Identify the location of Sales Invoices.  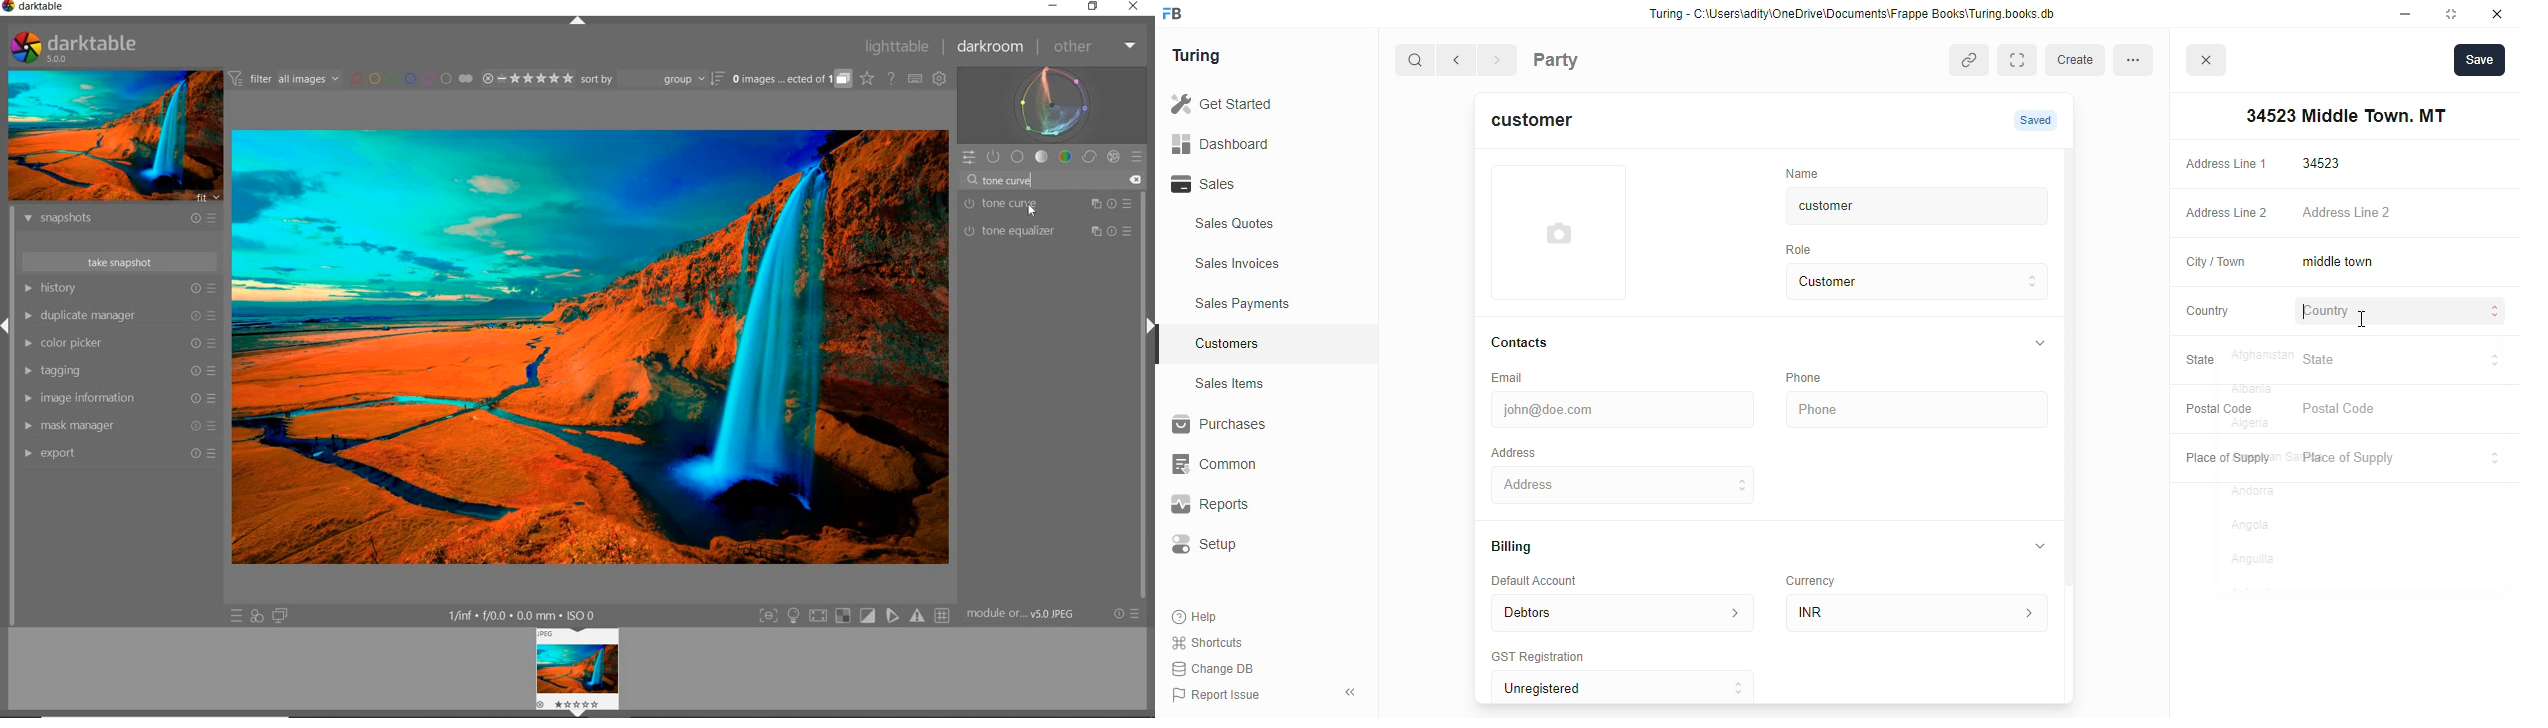
(1272, 264).